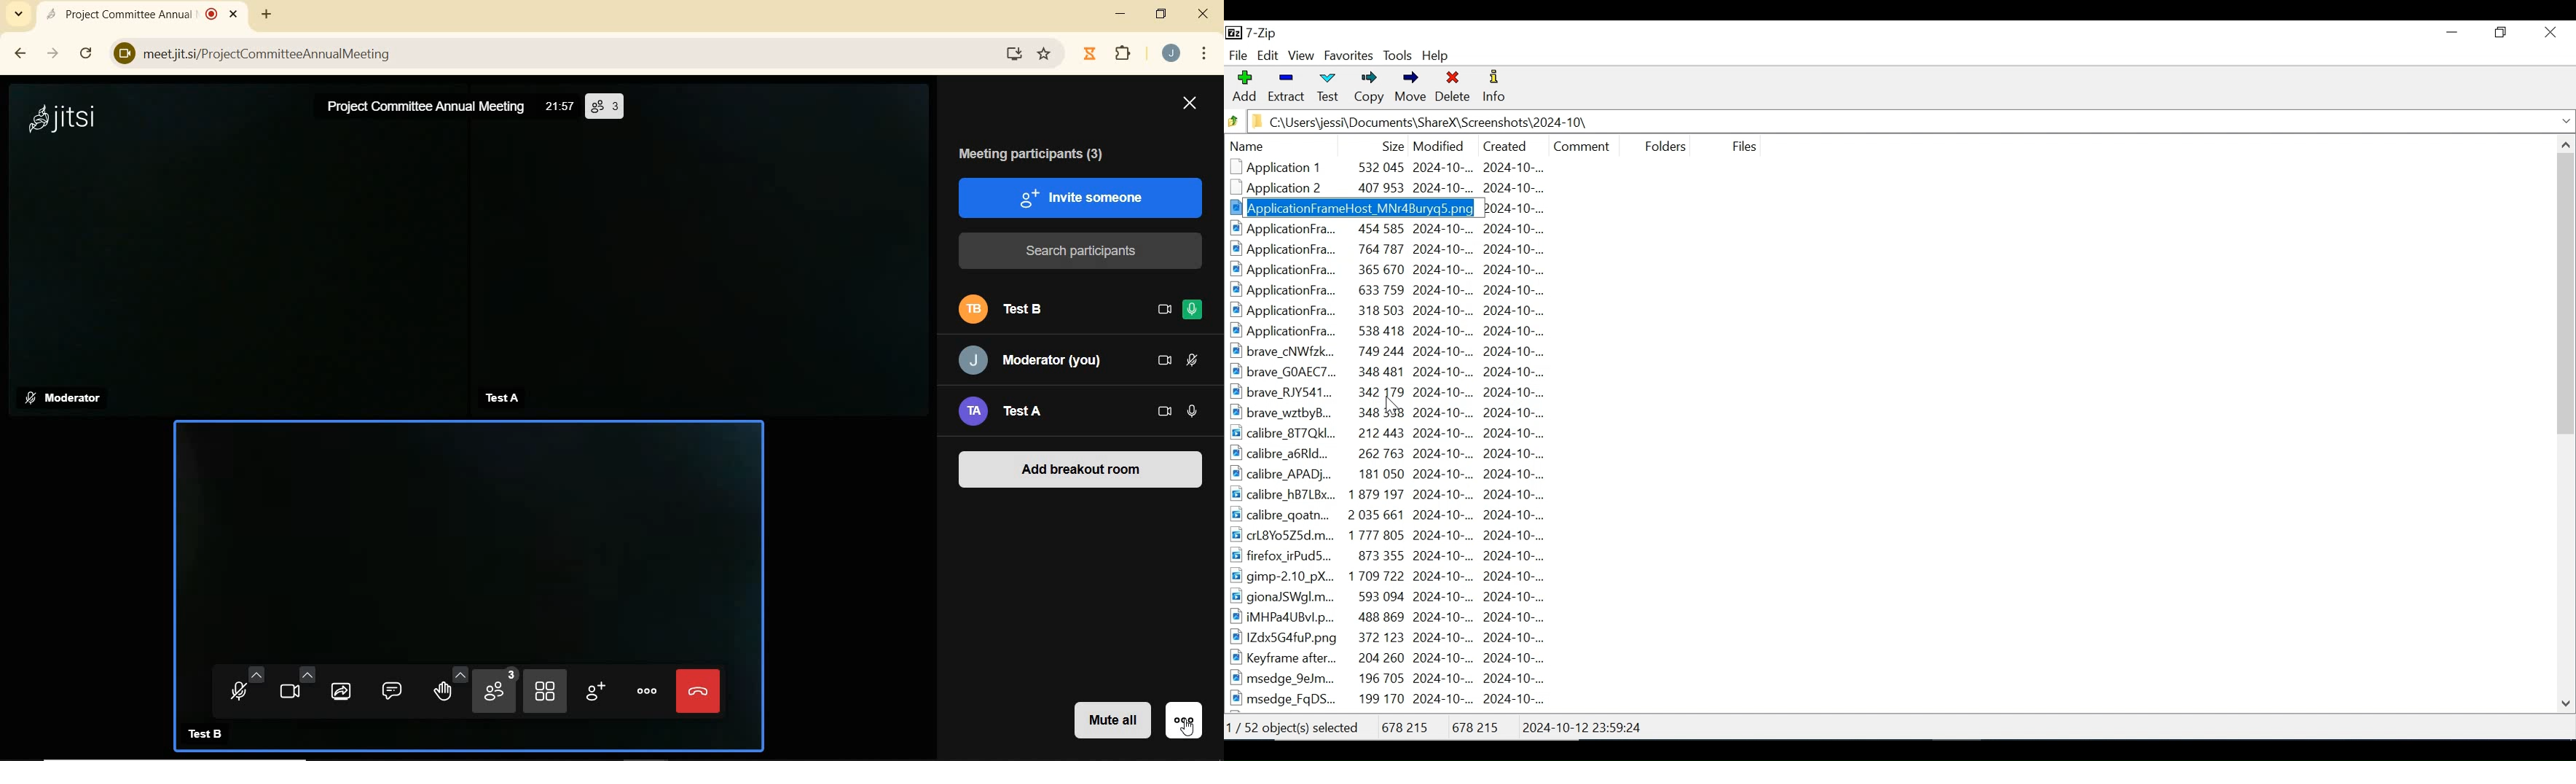 The height and width of the screenshot is (784, 2576). What do you see at coordinates (1244, 87) in the screenshot?
I see `Add` at bounding box center [1244, 87].